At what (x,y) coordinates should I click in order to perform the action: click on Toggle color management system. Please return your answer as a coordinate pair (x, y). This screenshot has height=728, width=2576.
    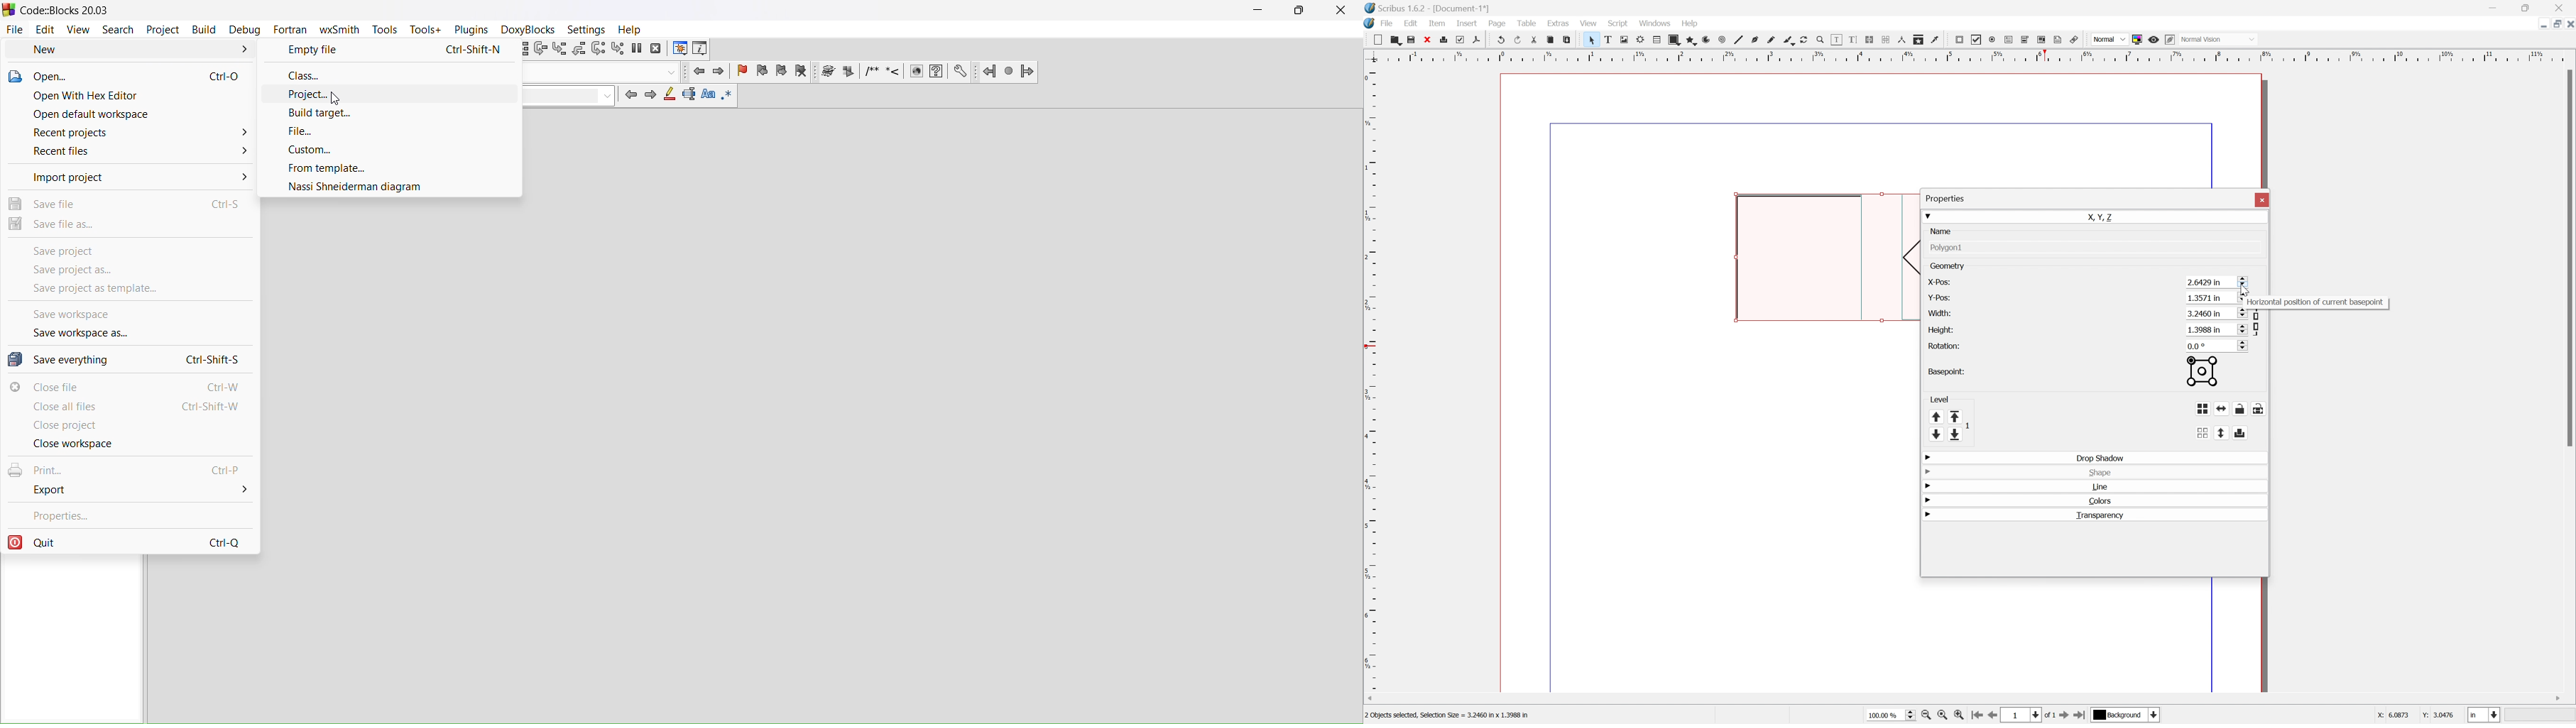
    Looking at the image, I should click on (2138, 40).